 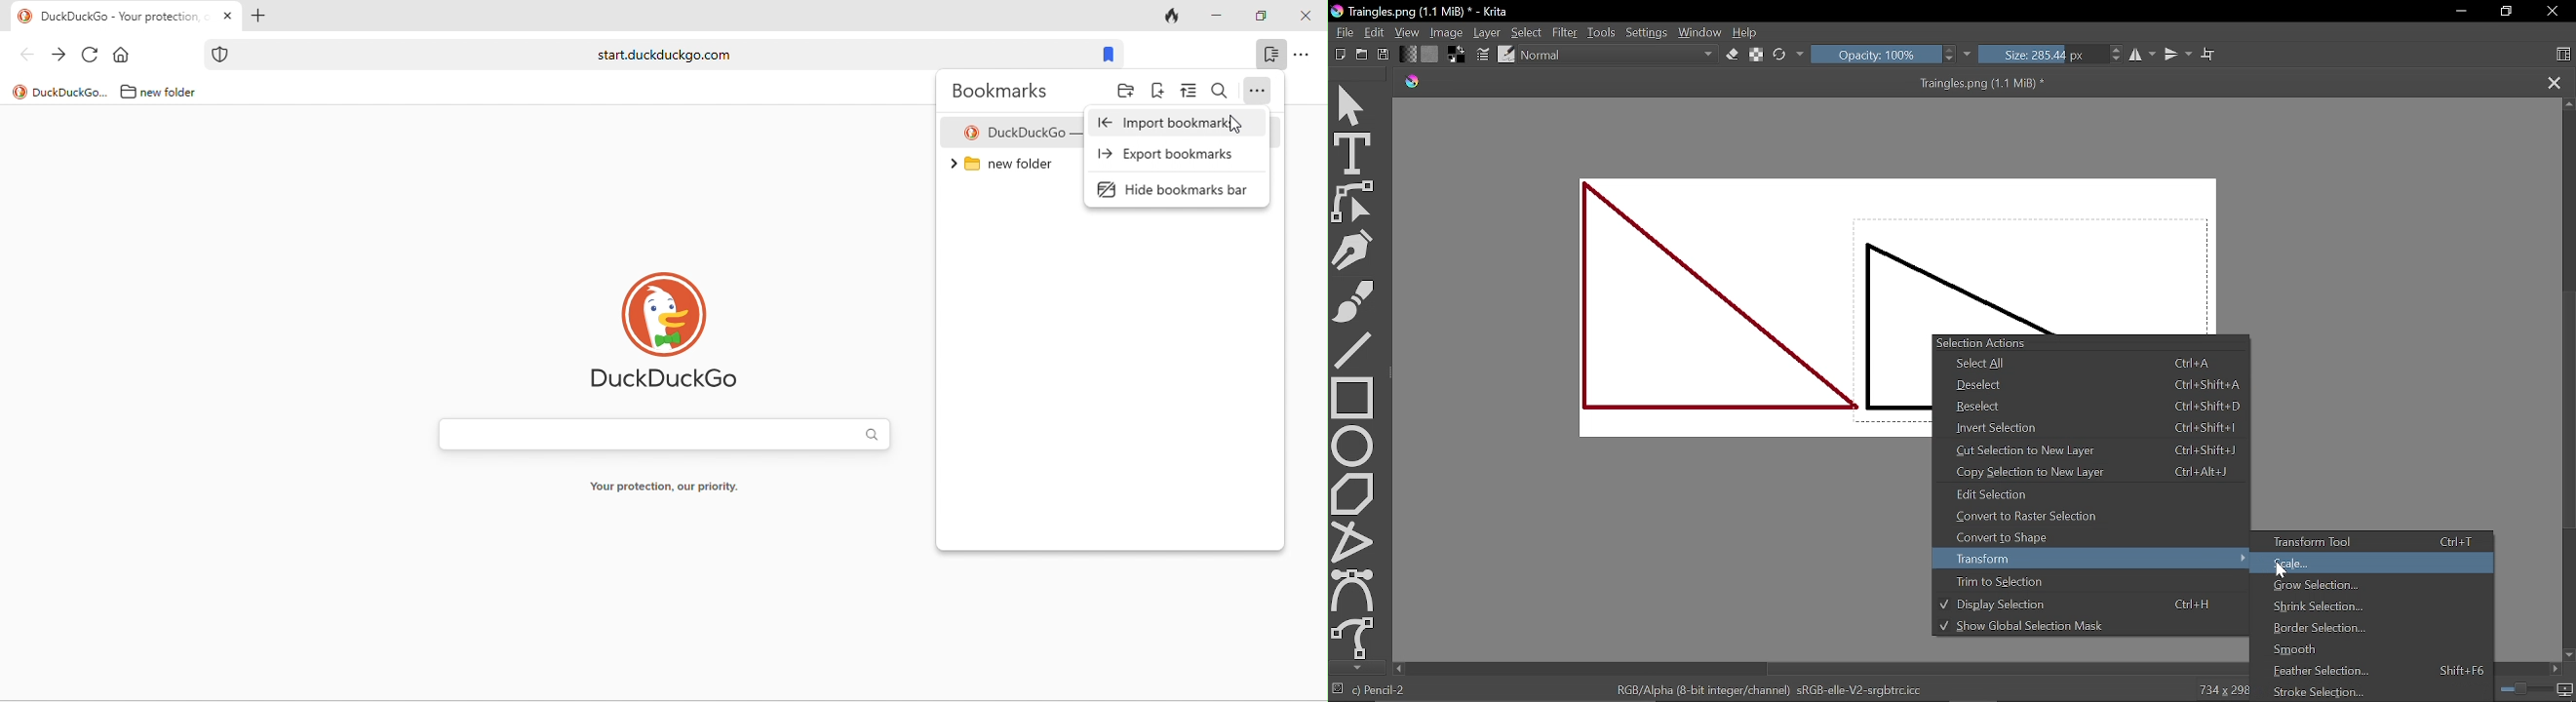 What do you see at coordinates (1220, 91) in the screenshot?
I see `search` at bounding box center [1220, 91].